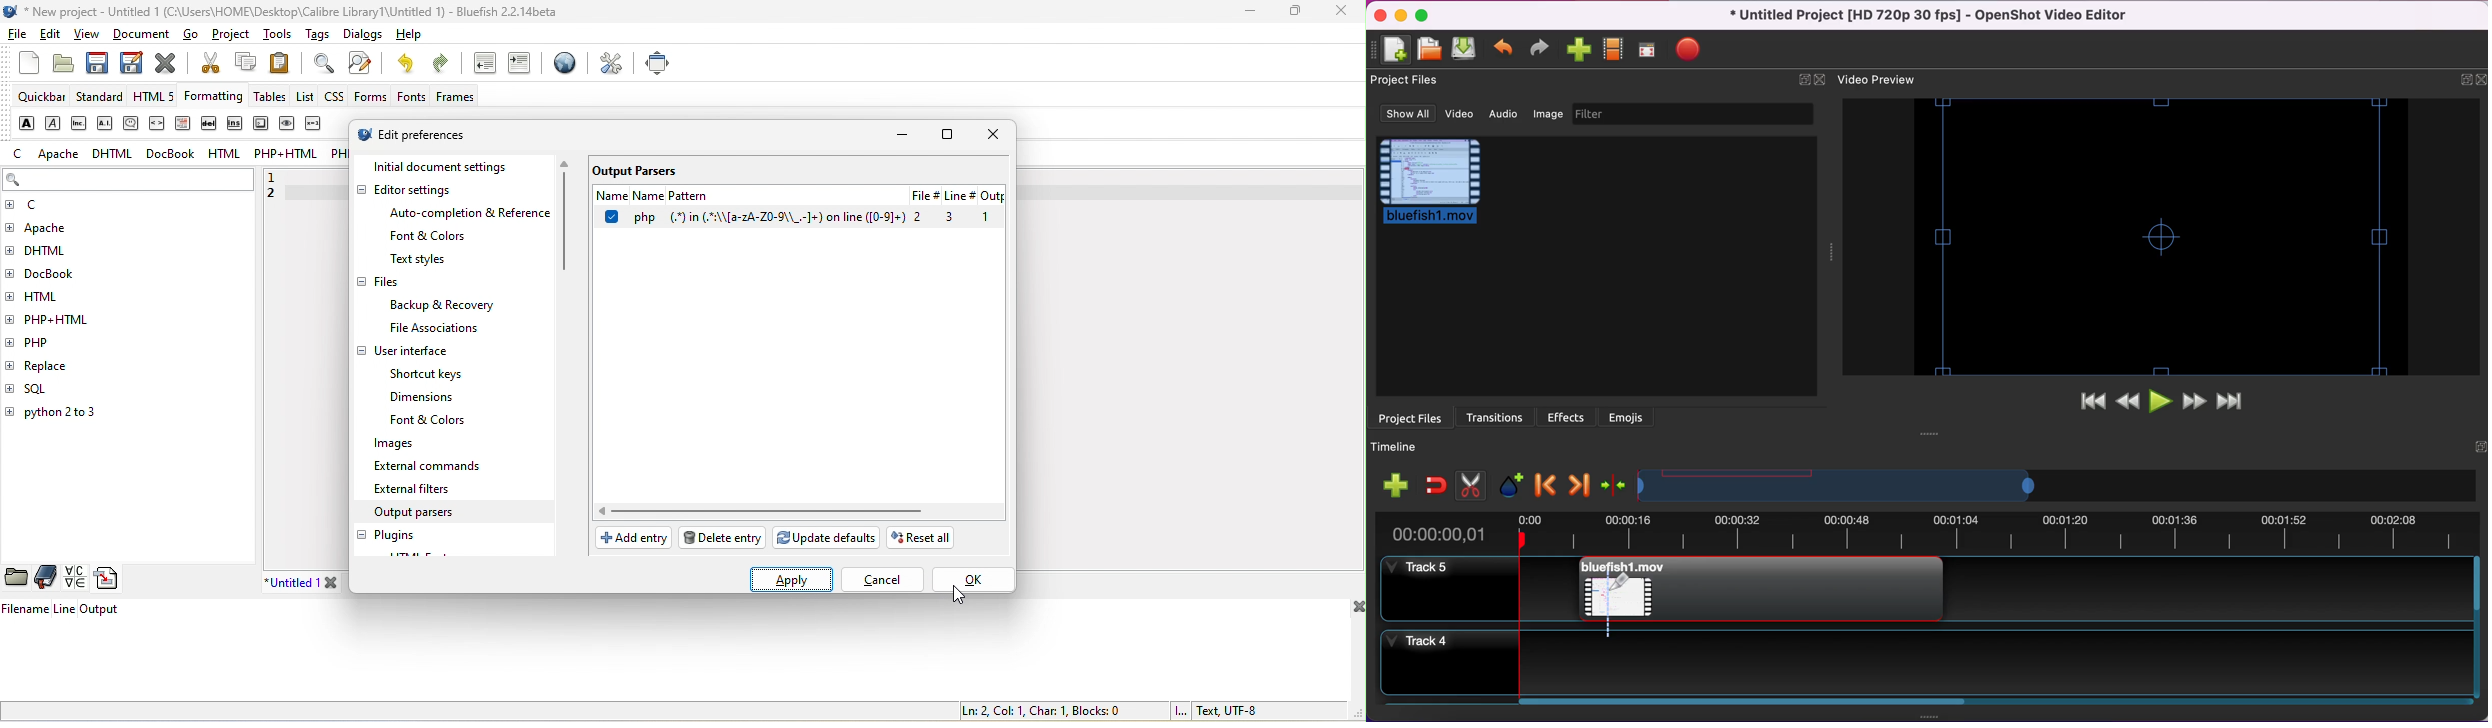  Describe the element at coordinates (128, 181) in the screenshot. I see `search bar` at that location.